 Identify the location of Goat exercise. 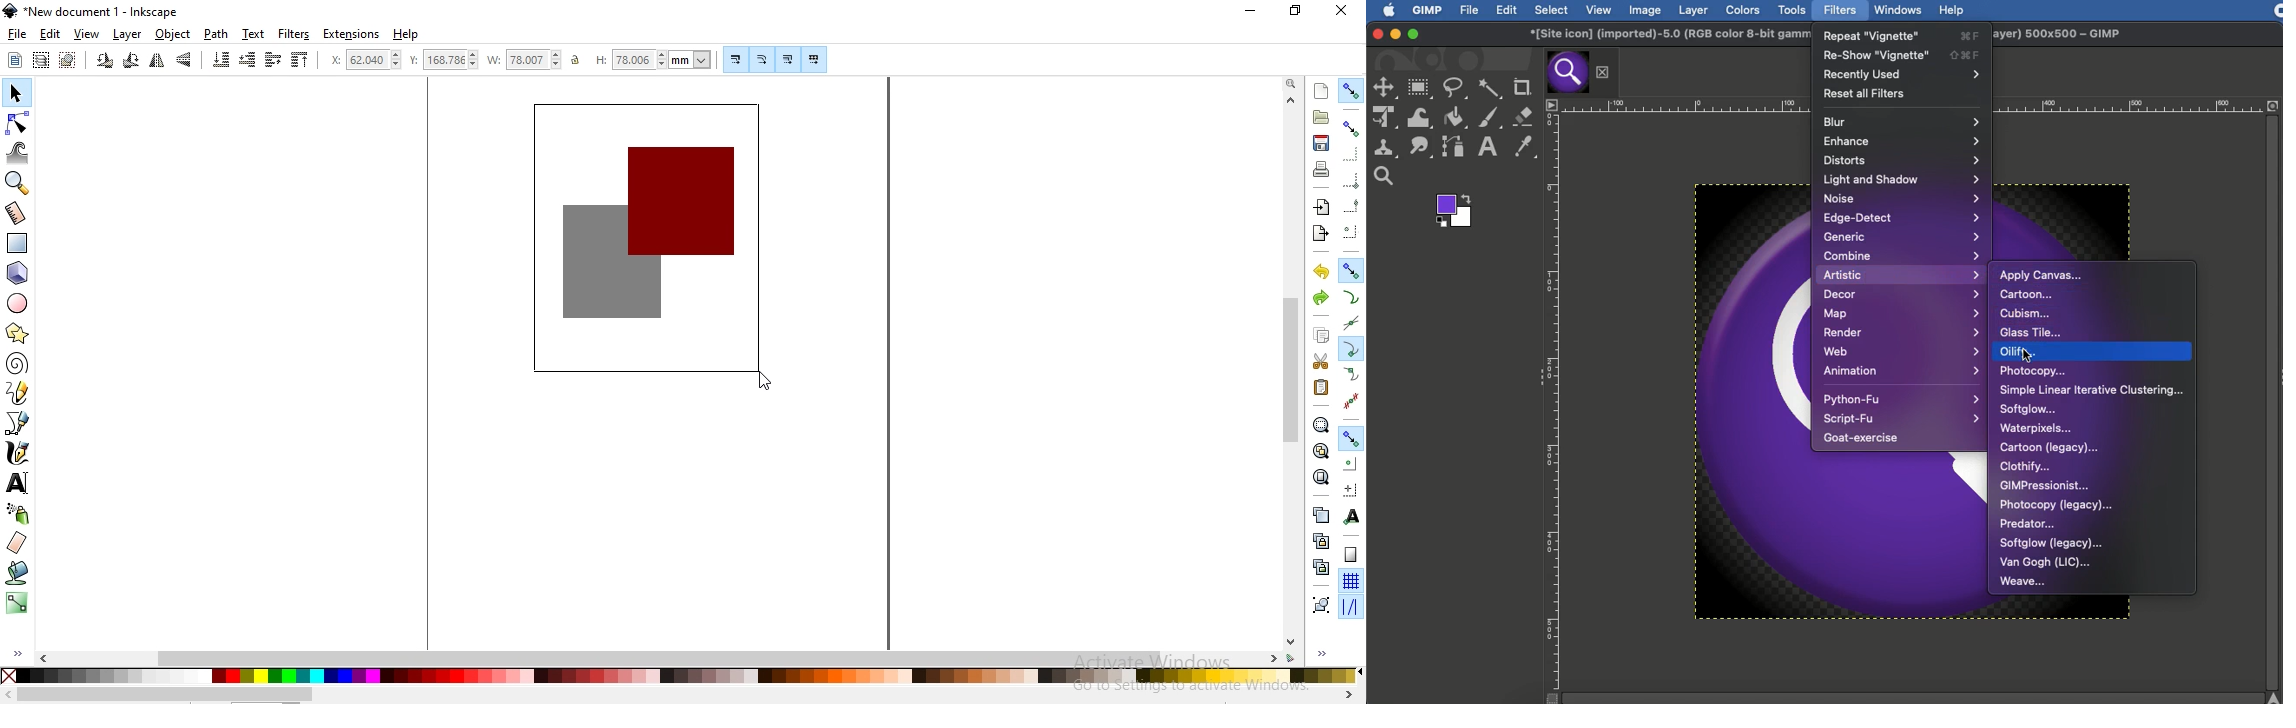
(1865, 437).